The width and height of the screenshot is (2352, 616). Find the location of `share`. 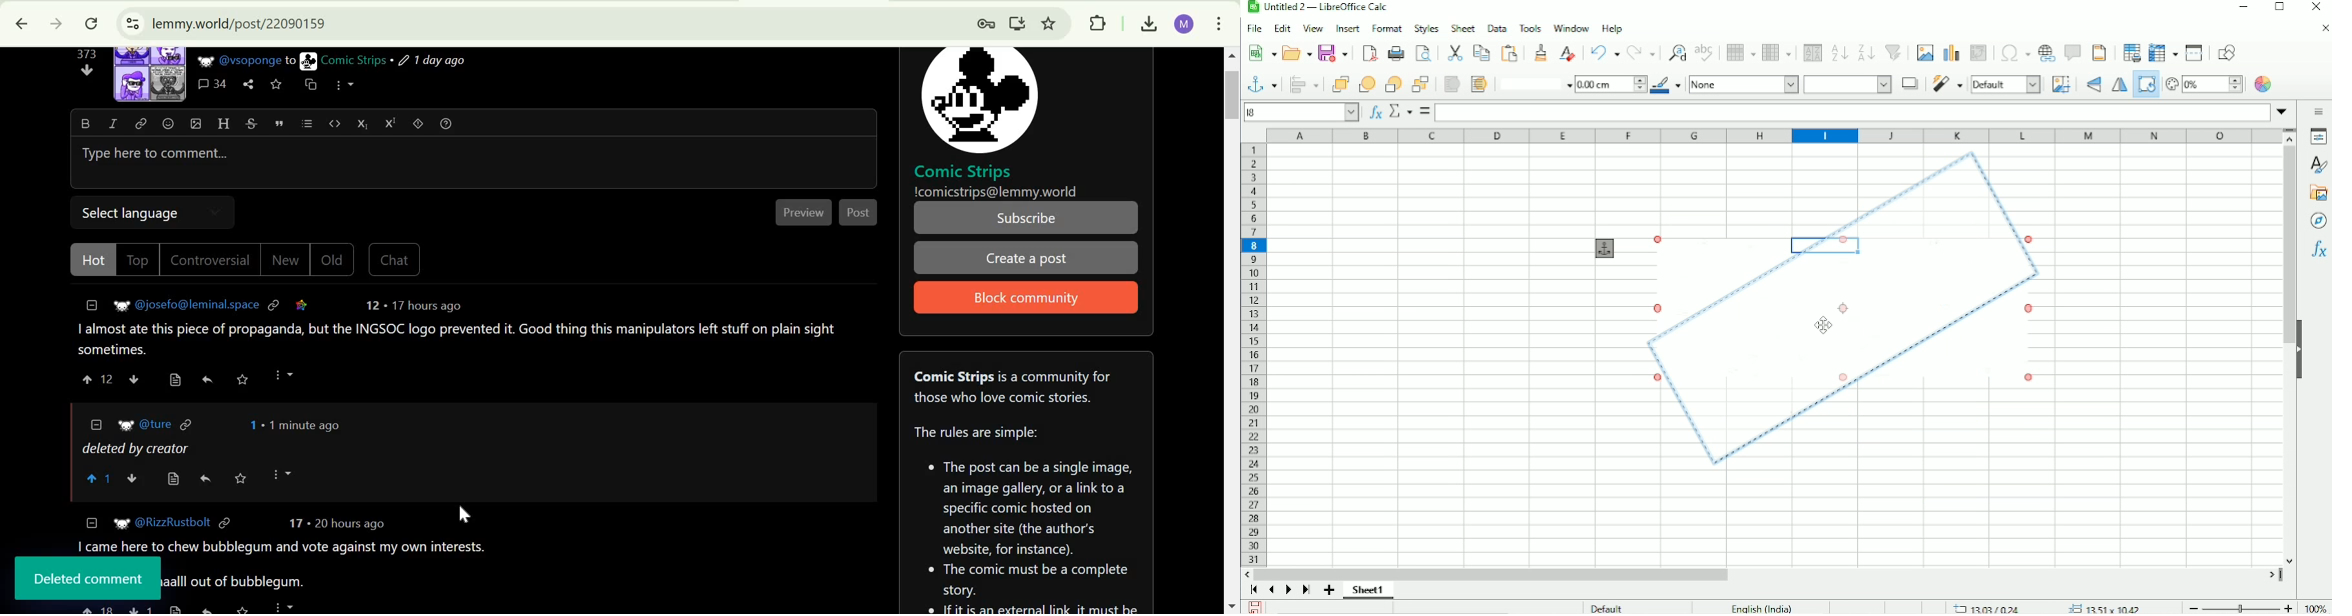

share is located at coordinates (207, 607).